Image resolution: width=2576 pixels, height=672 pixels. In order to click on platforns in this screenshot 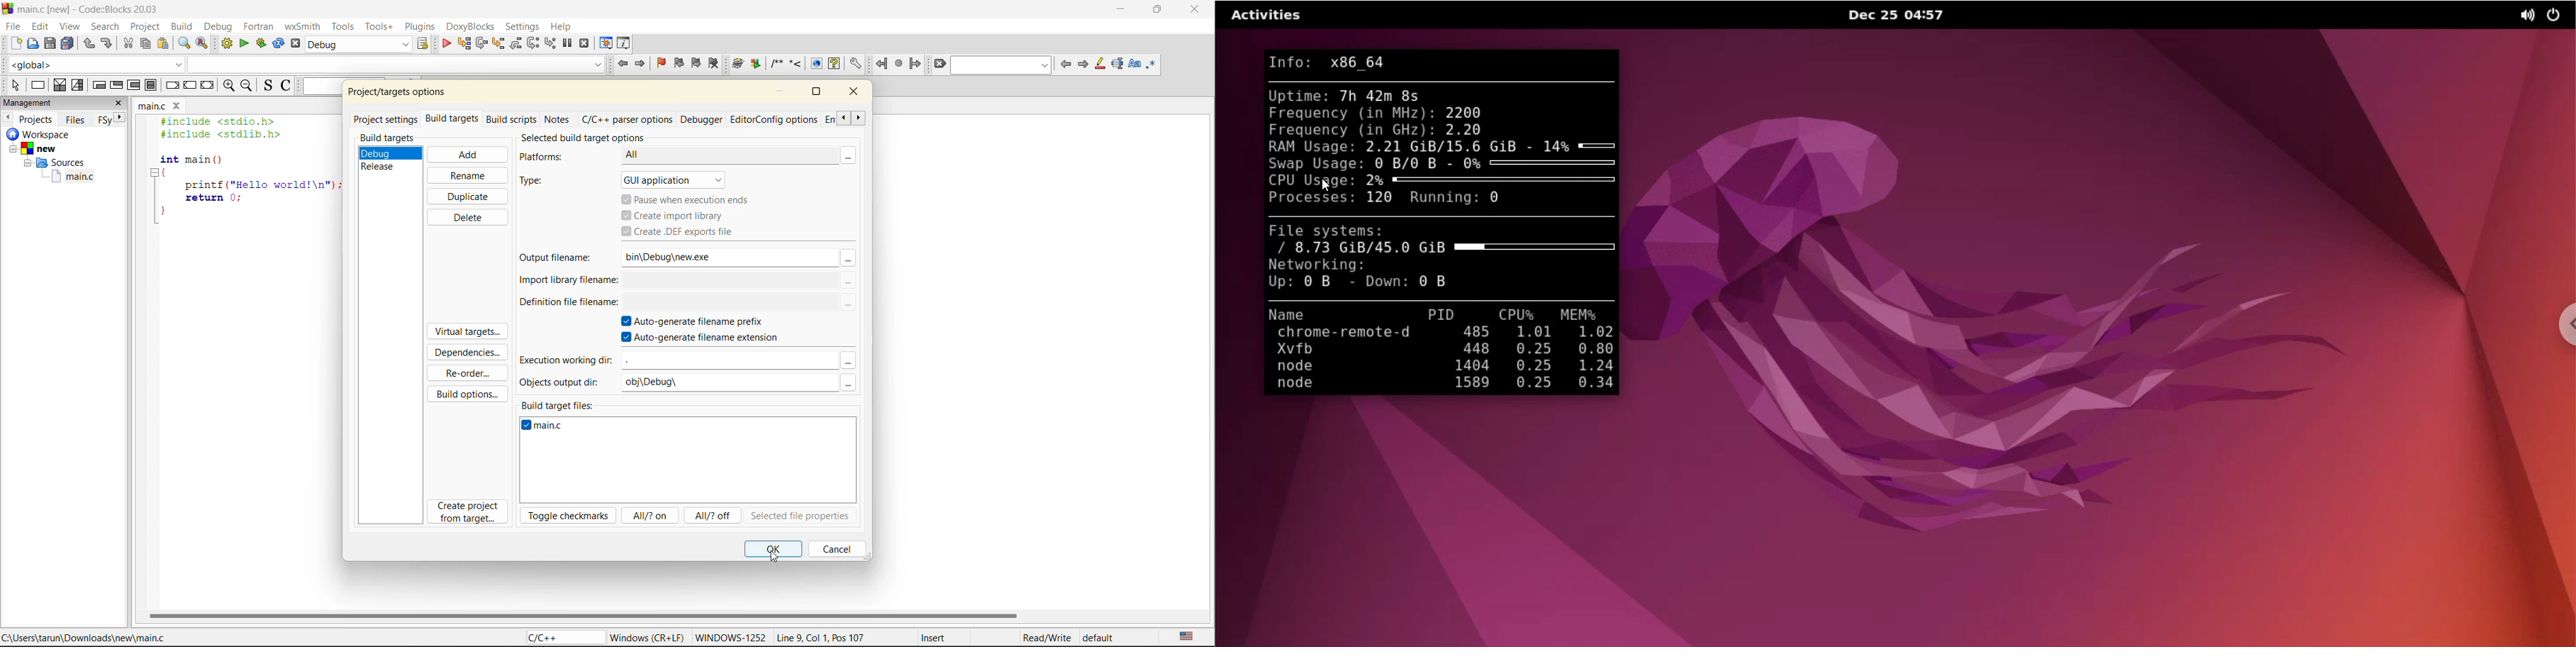, I will do `click(554, 157)`.